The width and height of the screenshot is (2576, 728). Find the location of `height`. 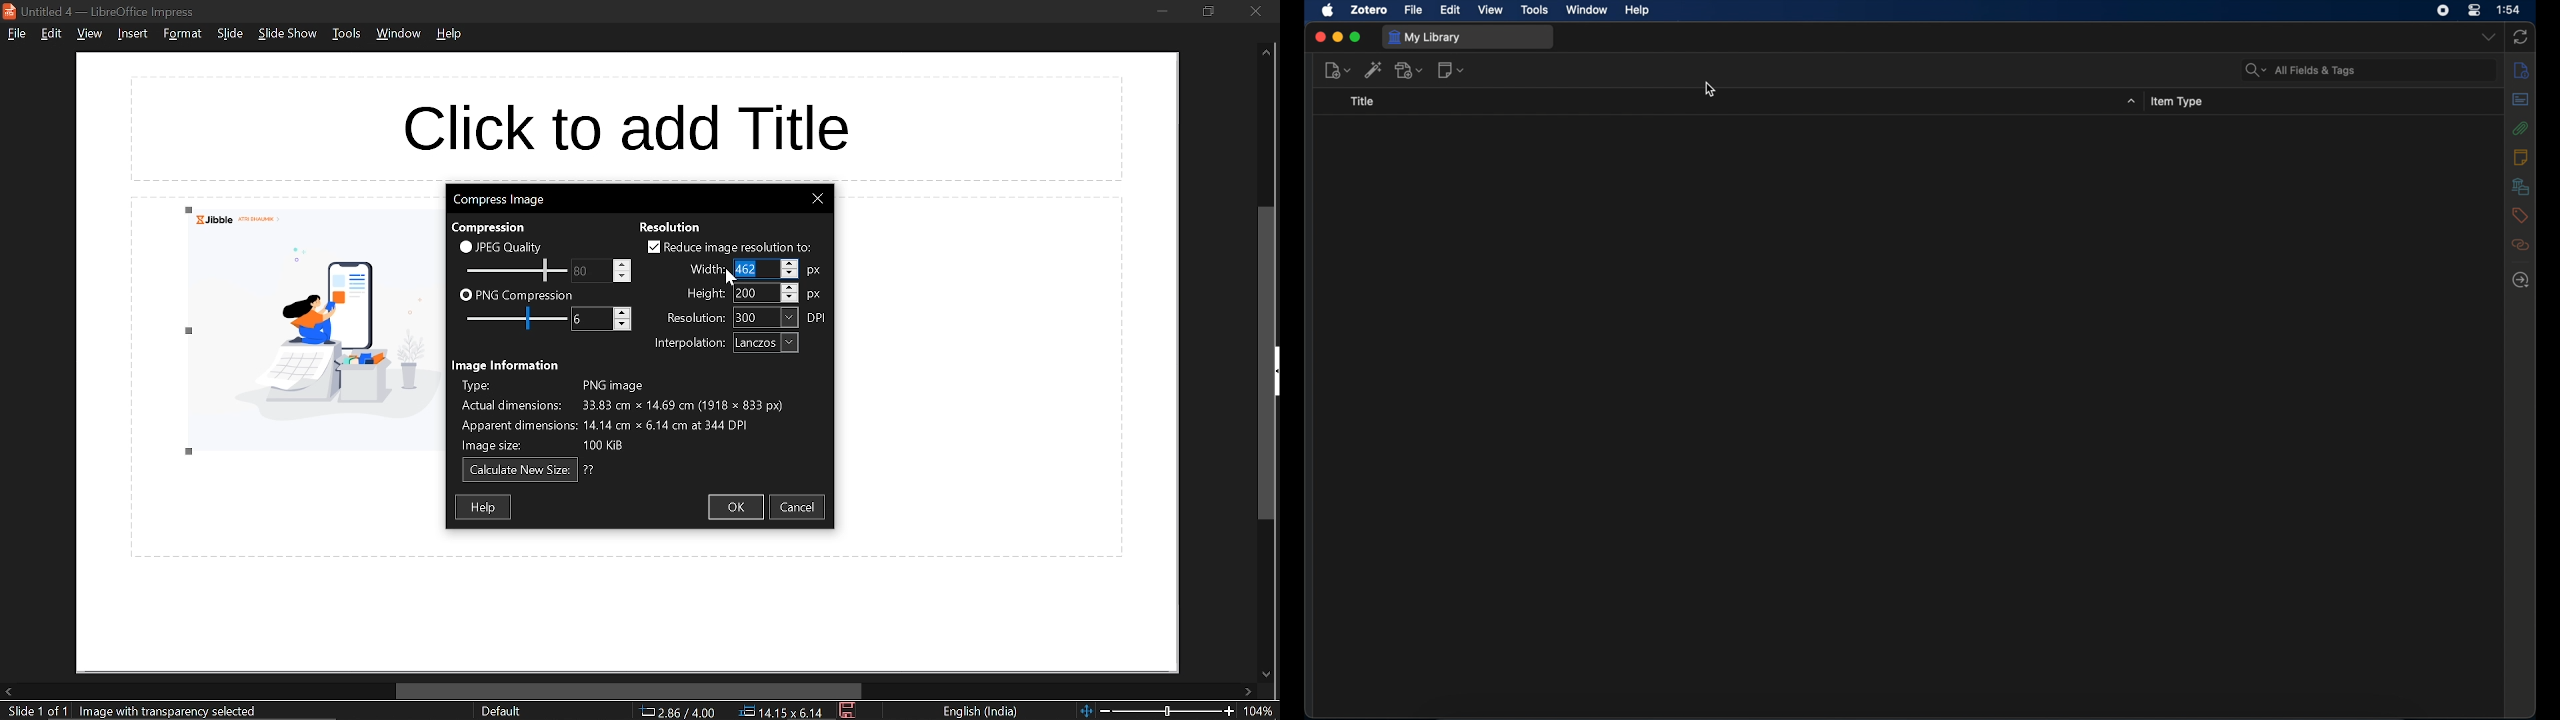

height is located at coordinates (754, 293).